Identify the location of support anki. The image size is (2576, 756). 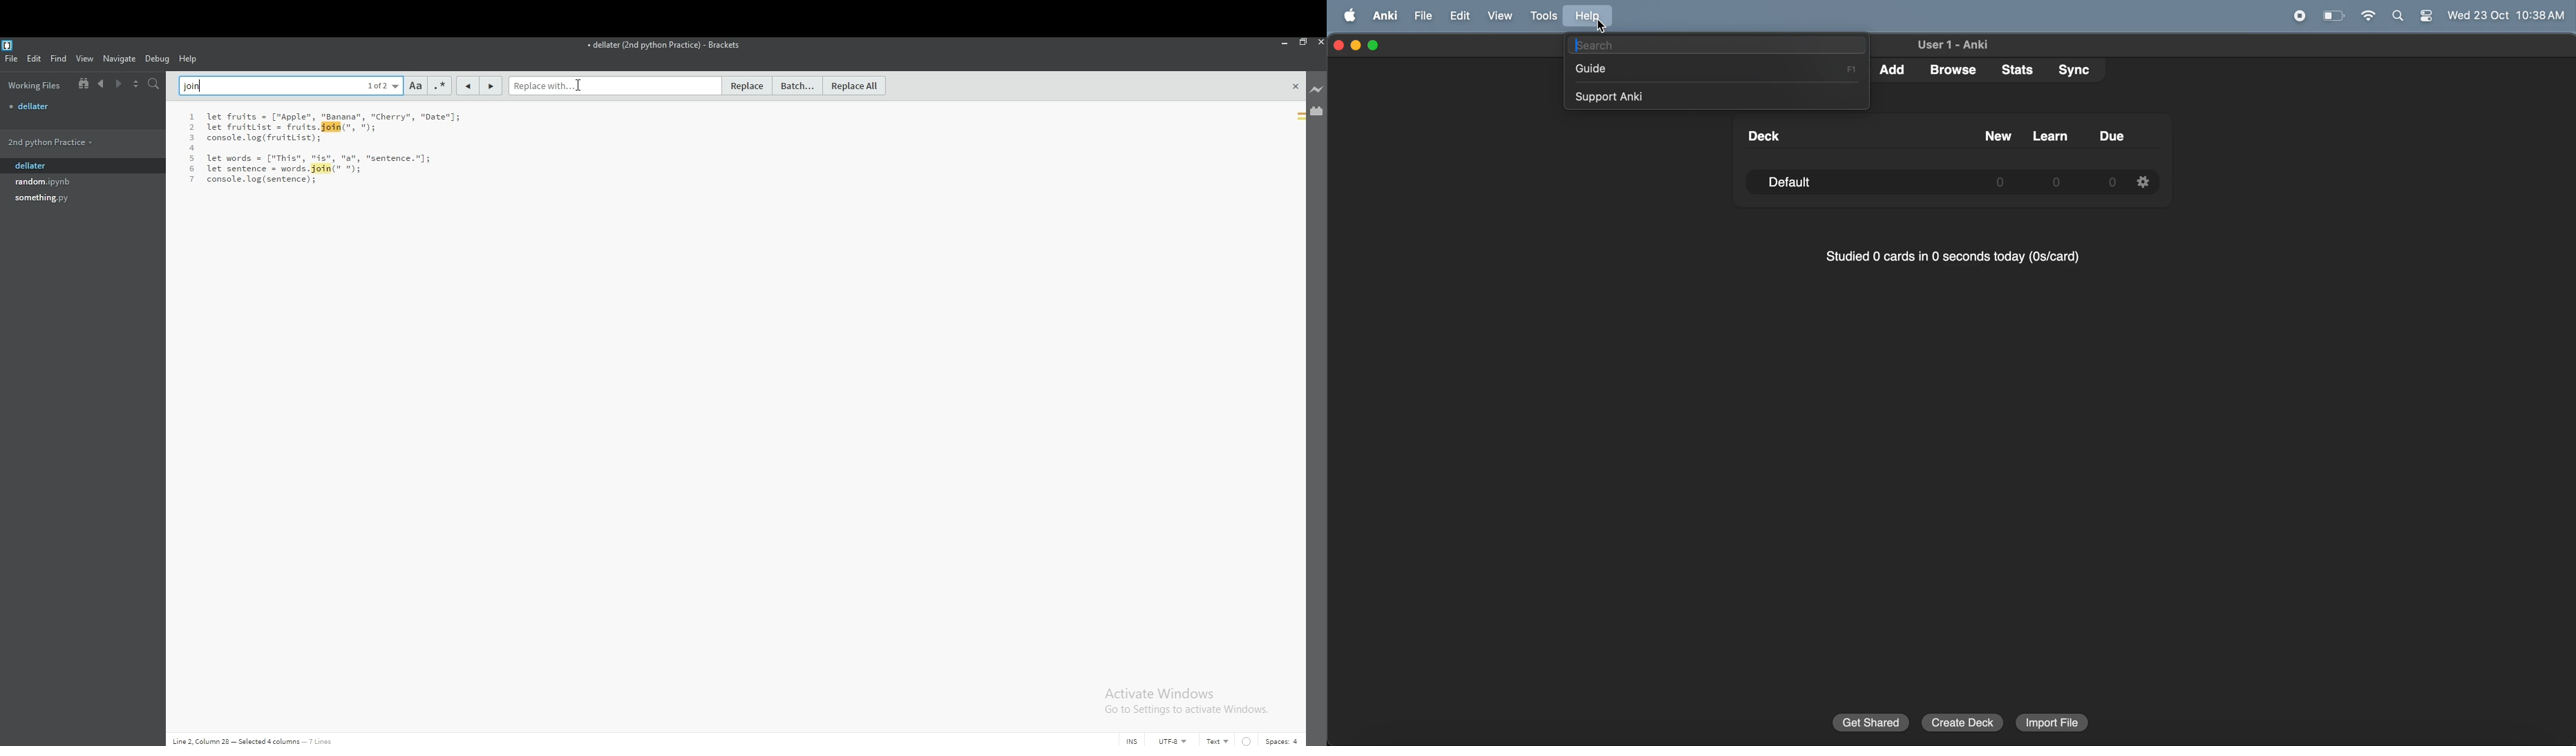
(1719, 95).